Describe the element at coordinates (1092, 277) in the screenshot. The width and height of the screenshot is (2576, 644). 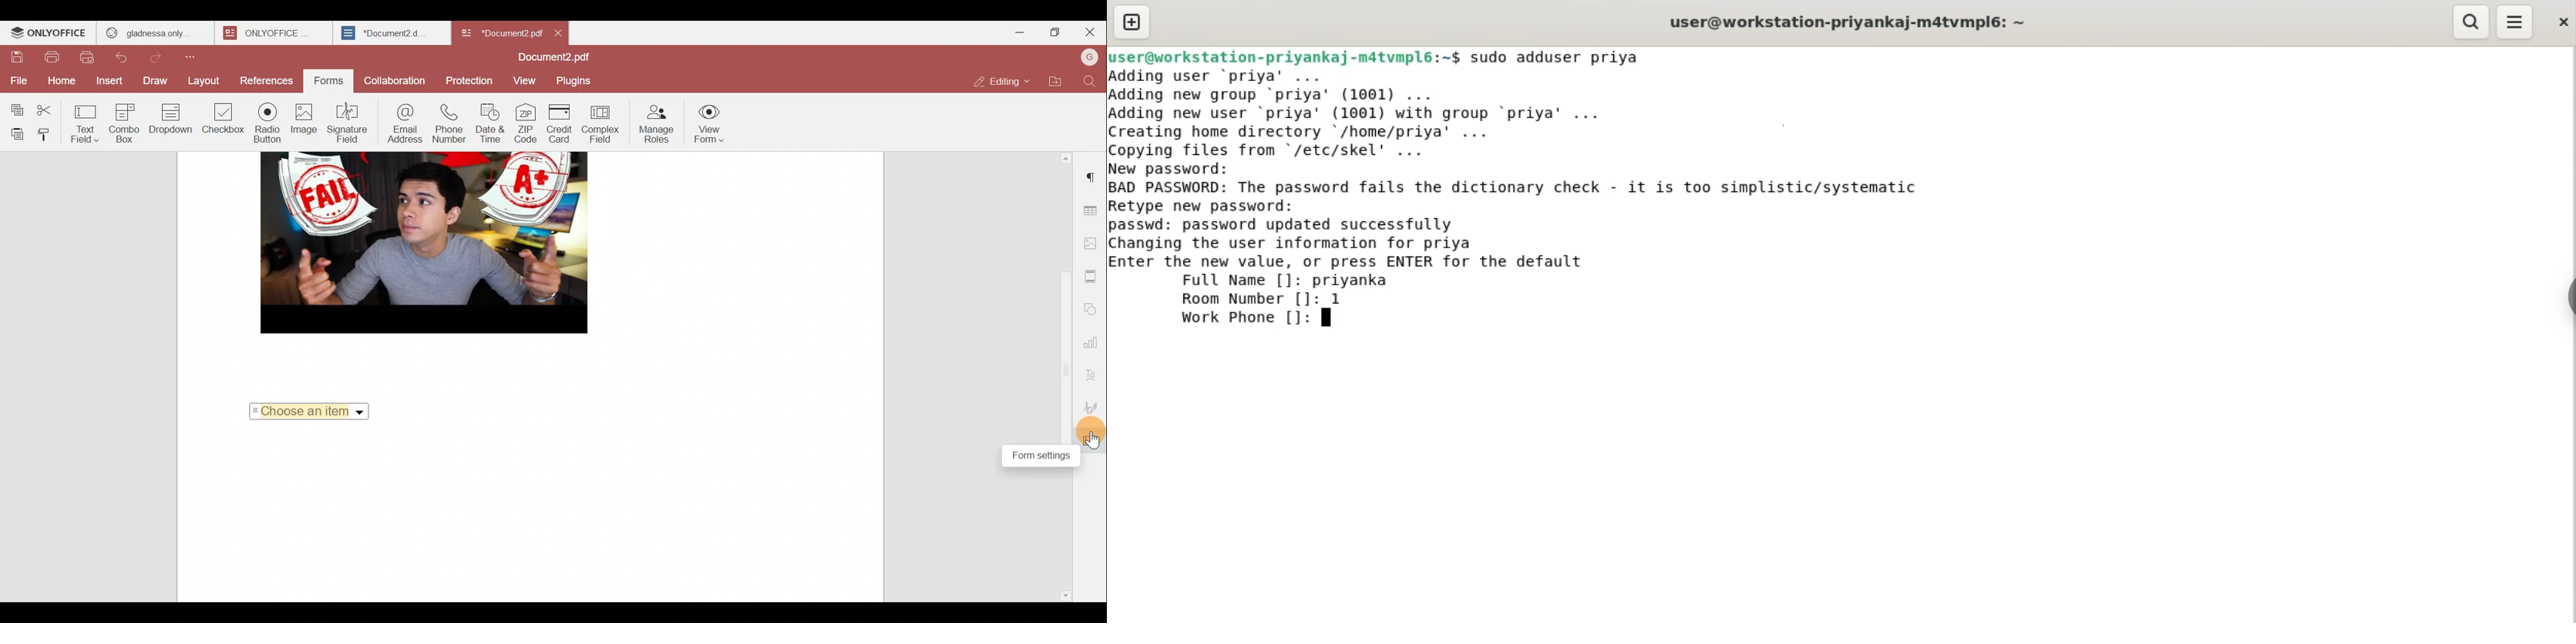
I see `Header & footer settings` at that location.